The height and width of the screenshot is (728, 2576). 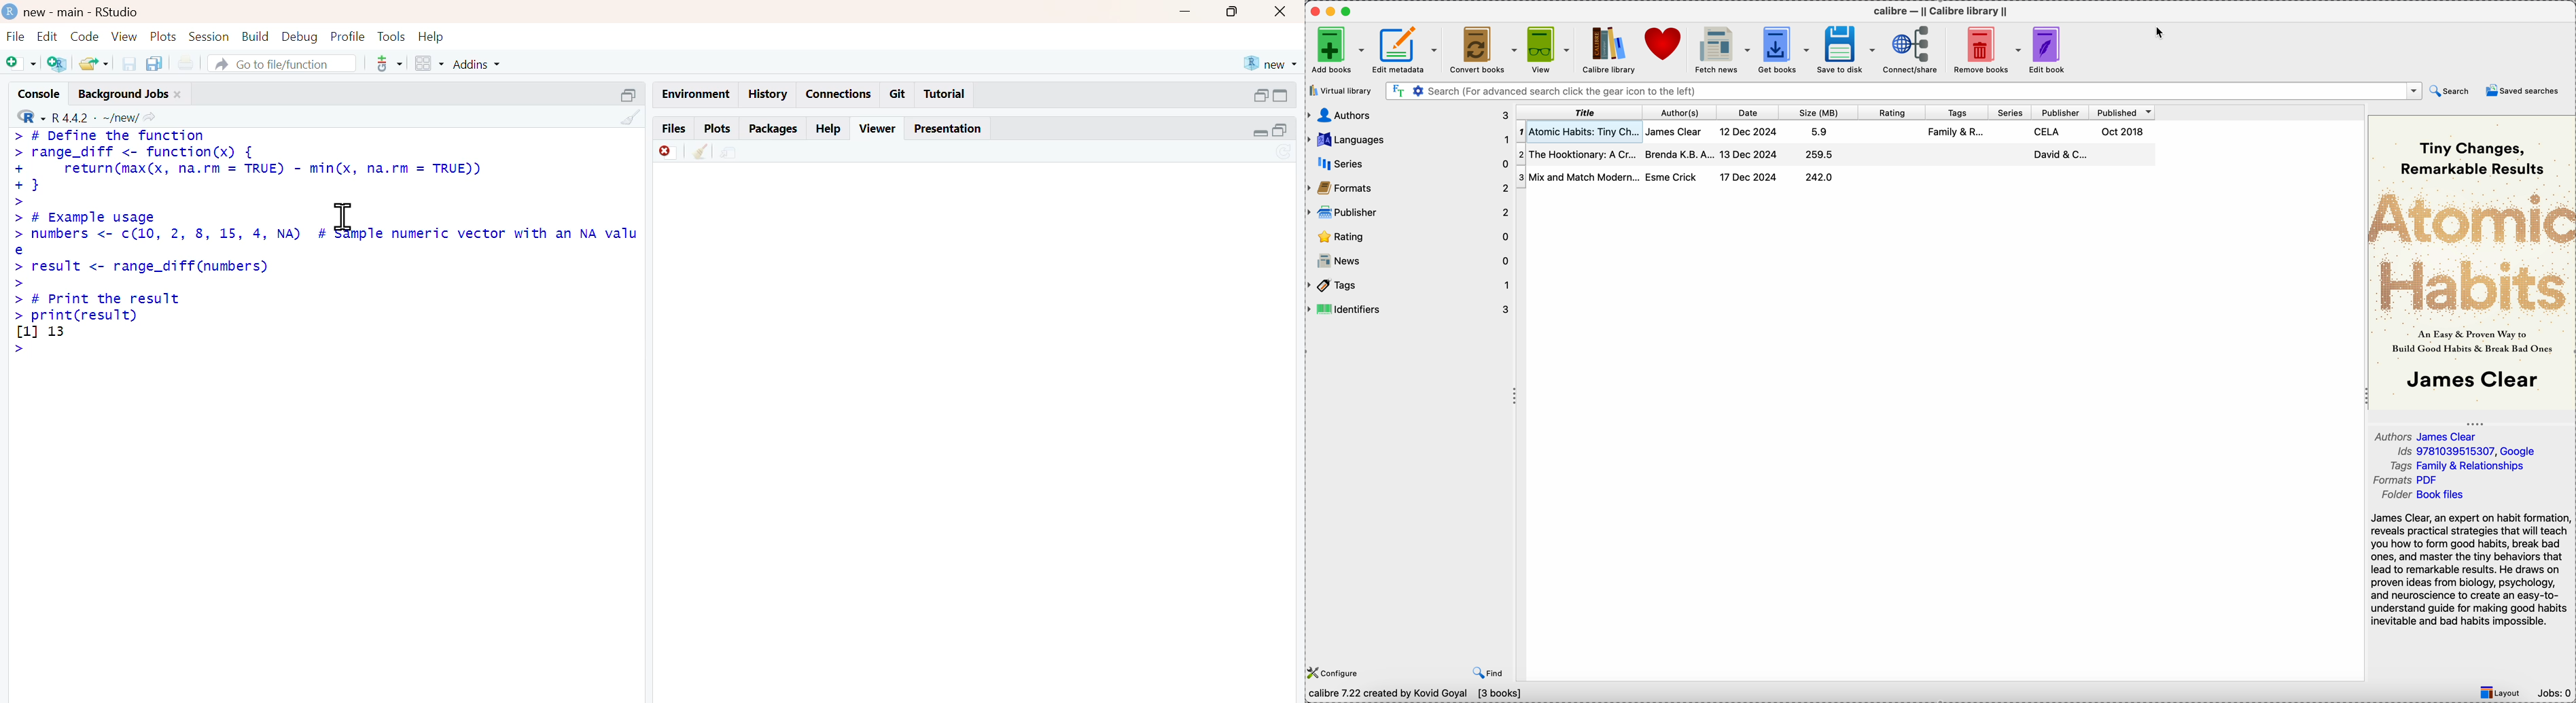 What do you see at coordinates (1335, 672) in the screenshot?
I see `configure` at bounding box center [1335, 672].